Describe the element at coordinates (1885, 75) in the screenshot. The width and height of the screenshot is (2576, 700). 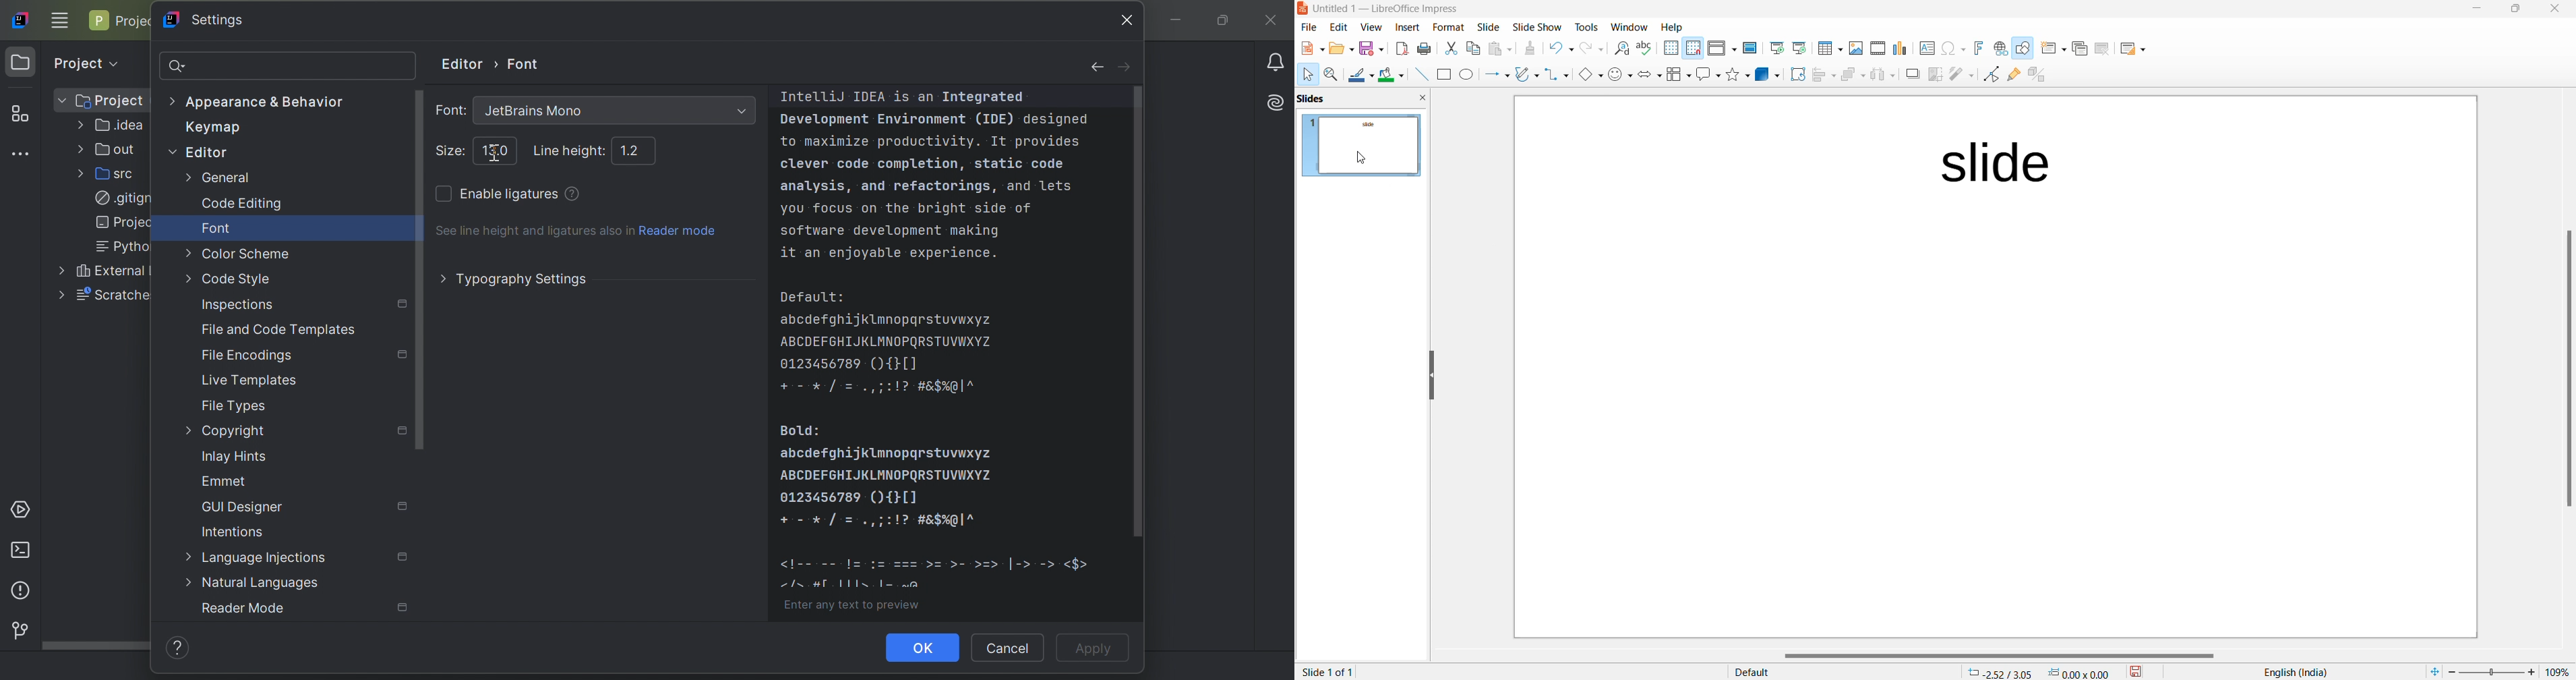
I see `object distribution` at that location.